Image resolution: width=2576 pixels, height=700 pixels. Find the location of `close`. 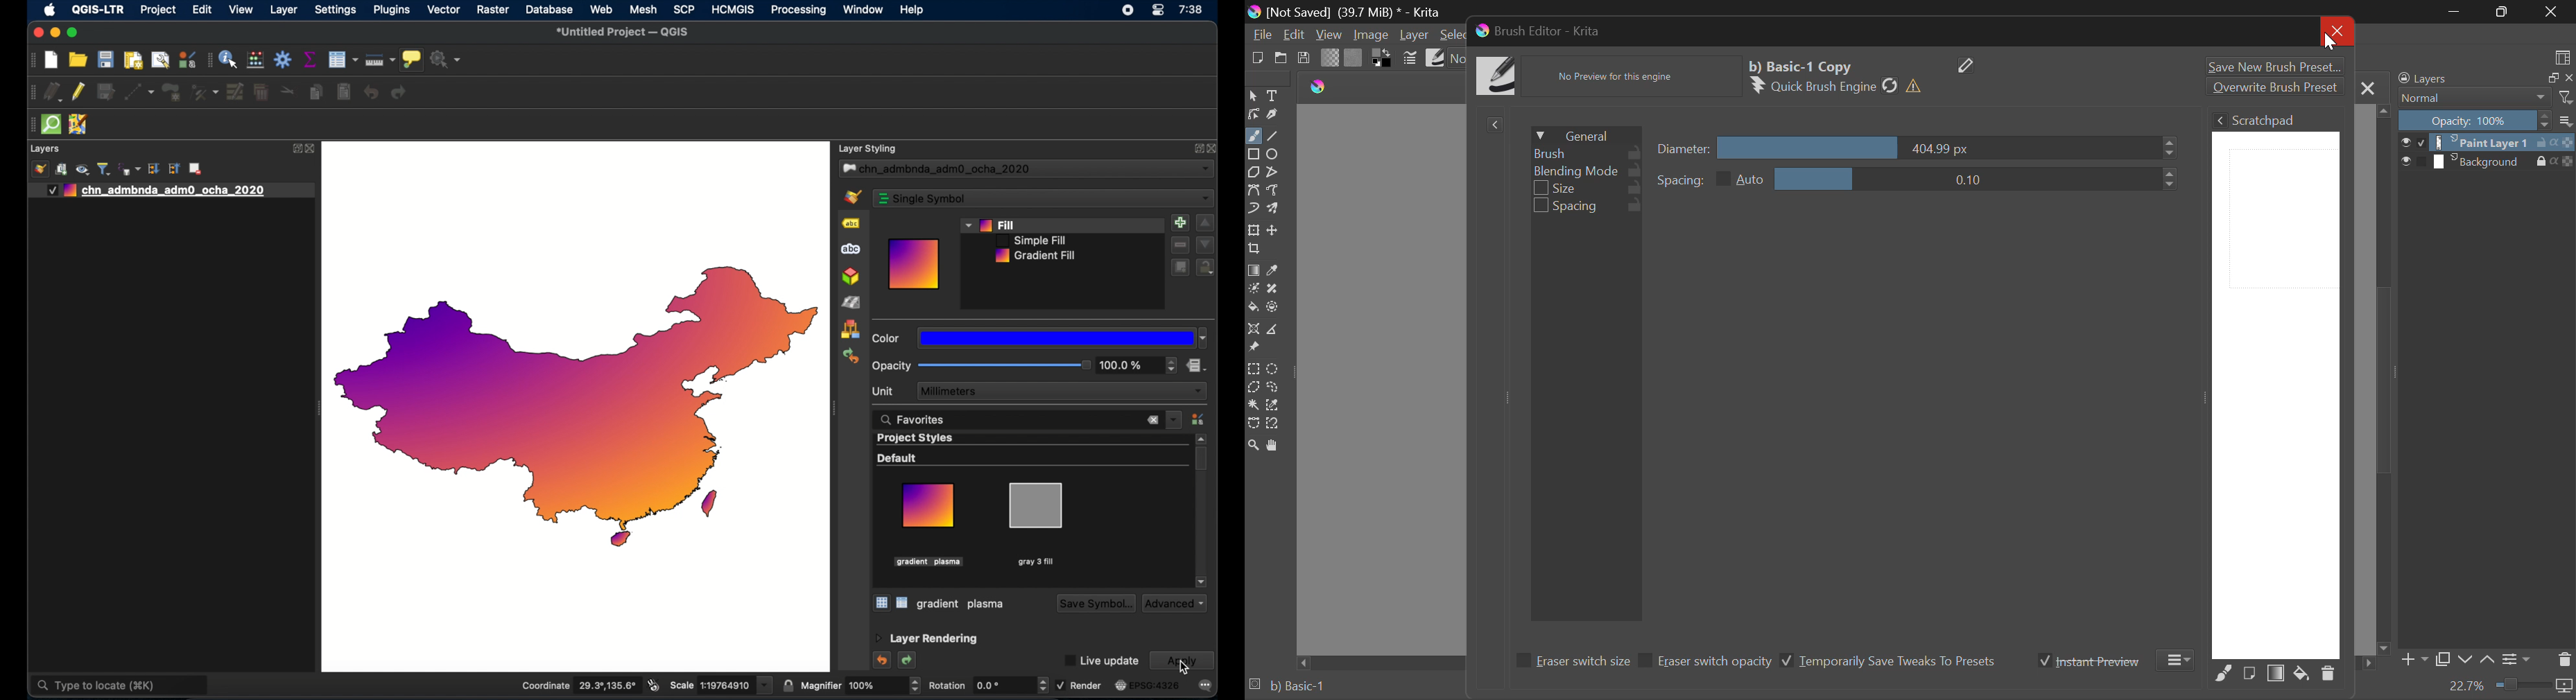

close is located at coordinates (38, 33).